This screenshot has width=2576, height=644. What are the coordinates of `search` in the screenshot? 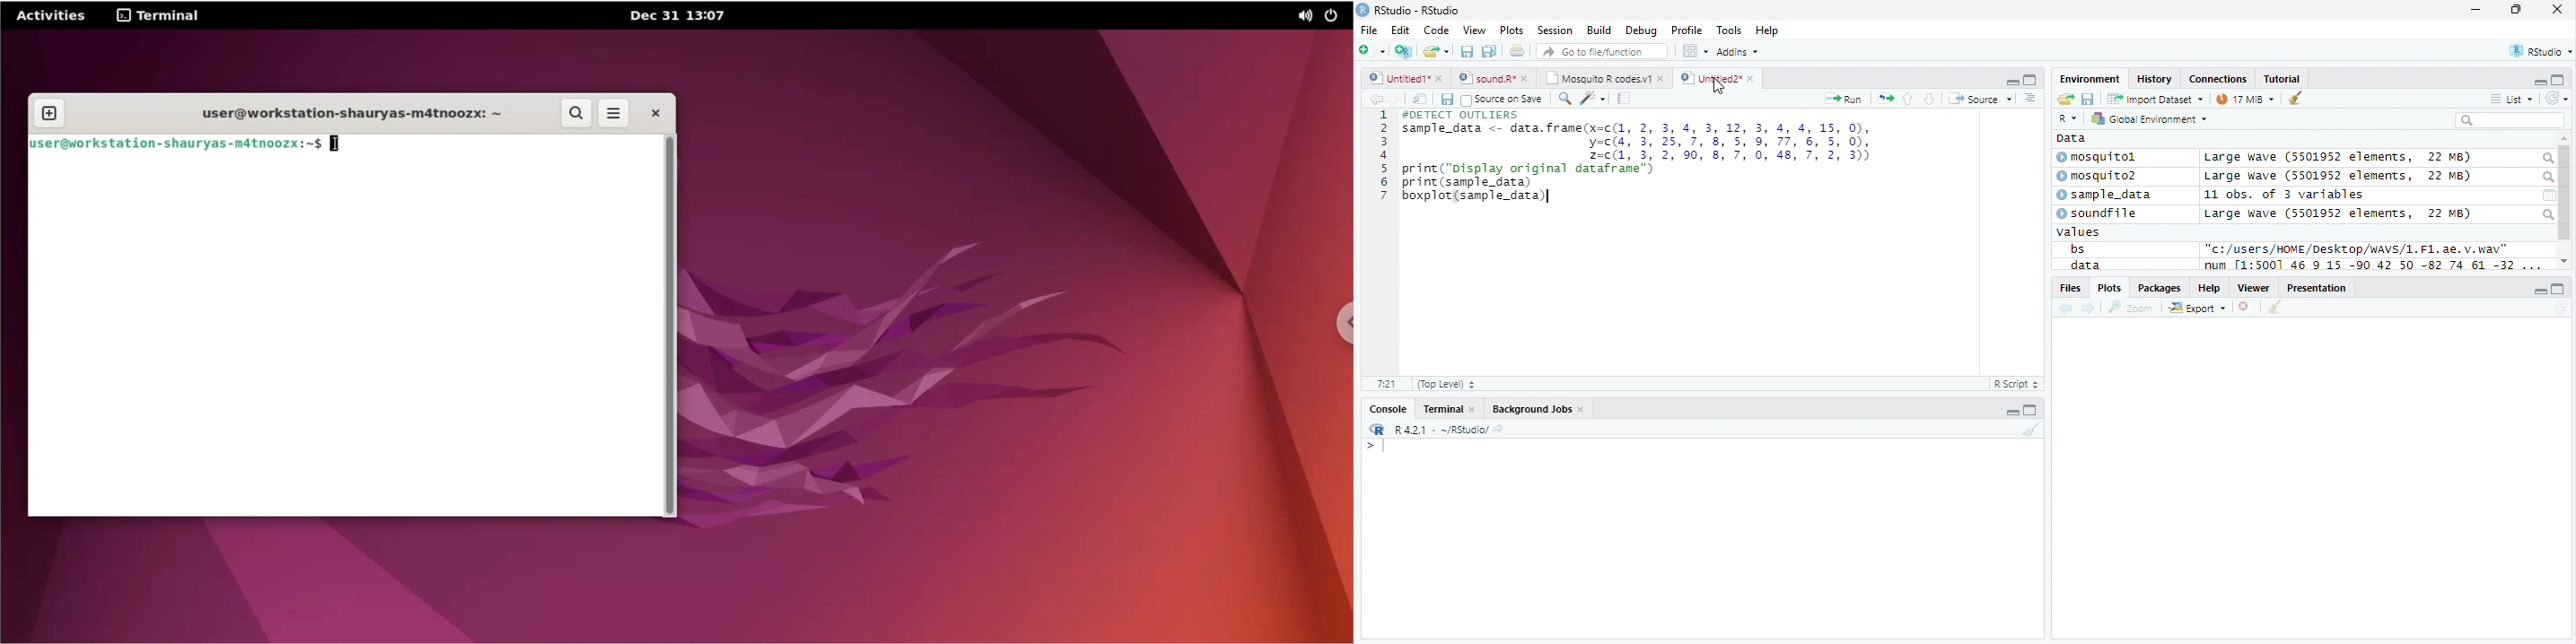 It's located at (2546, 159).